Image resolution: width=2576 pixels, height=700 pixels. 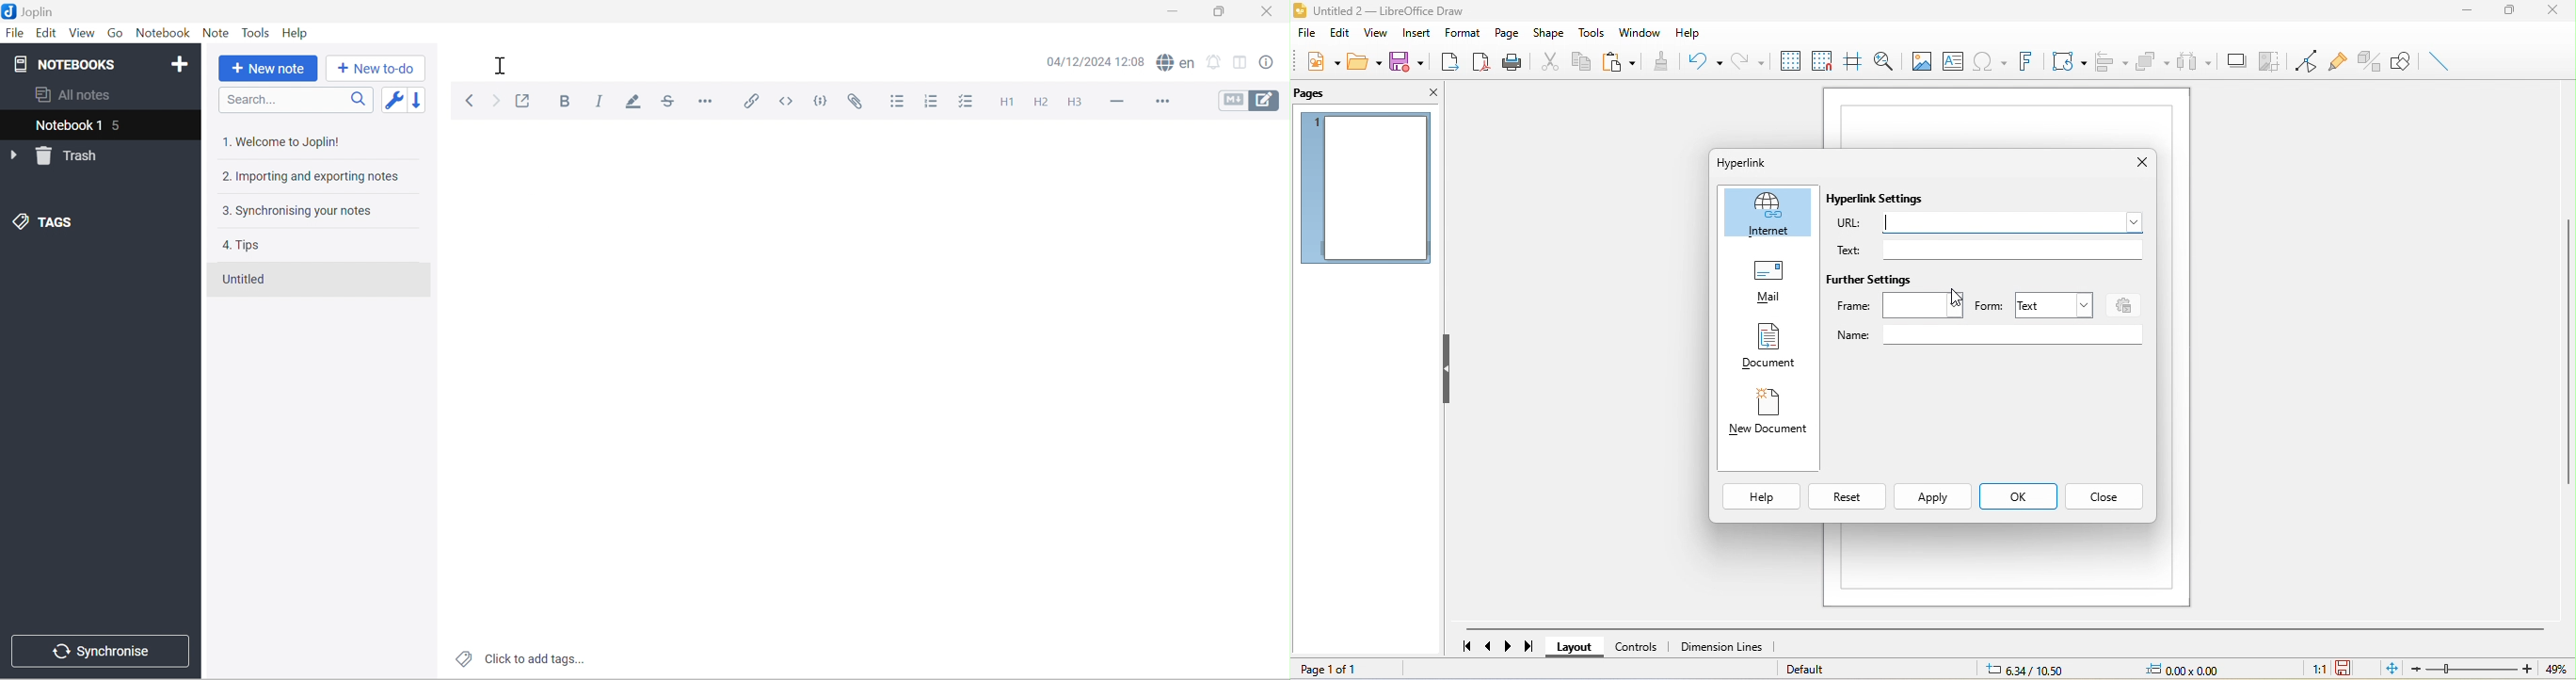 What do you see at coordinates (2105, 495) in the screenshot?
I see `close` at bounding box center [2105, 495].